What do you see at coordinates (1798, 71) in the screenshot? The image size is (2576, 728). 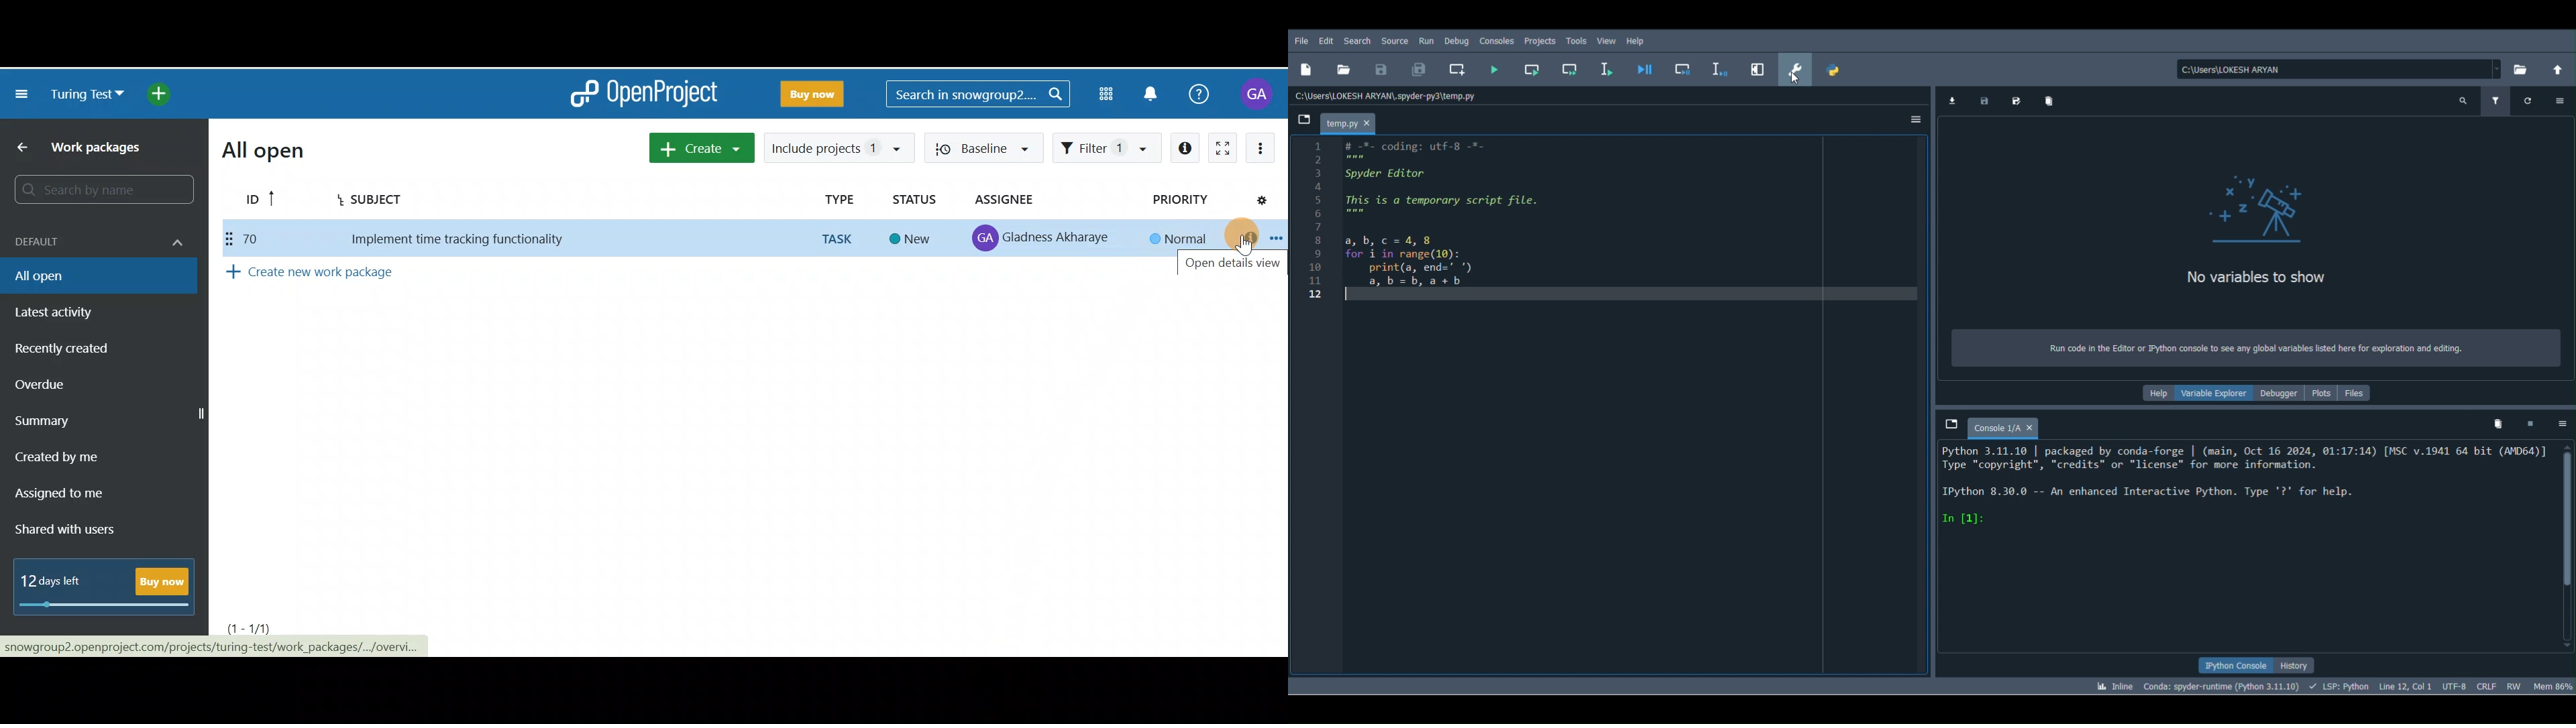 I see `Preferences` at bounding box center [1798, 71].